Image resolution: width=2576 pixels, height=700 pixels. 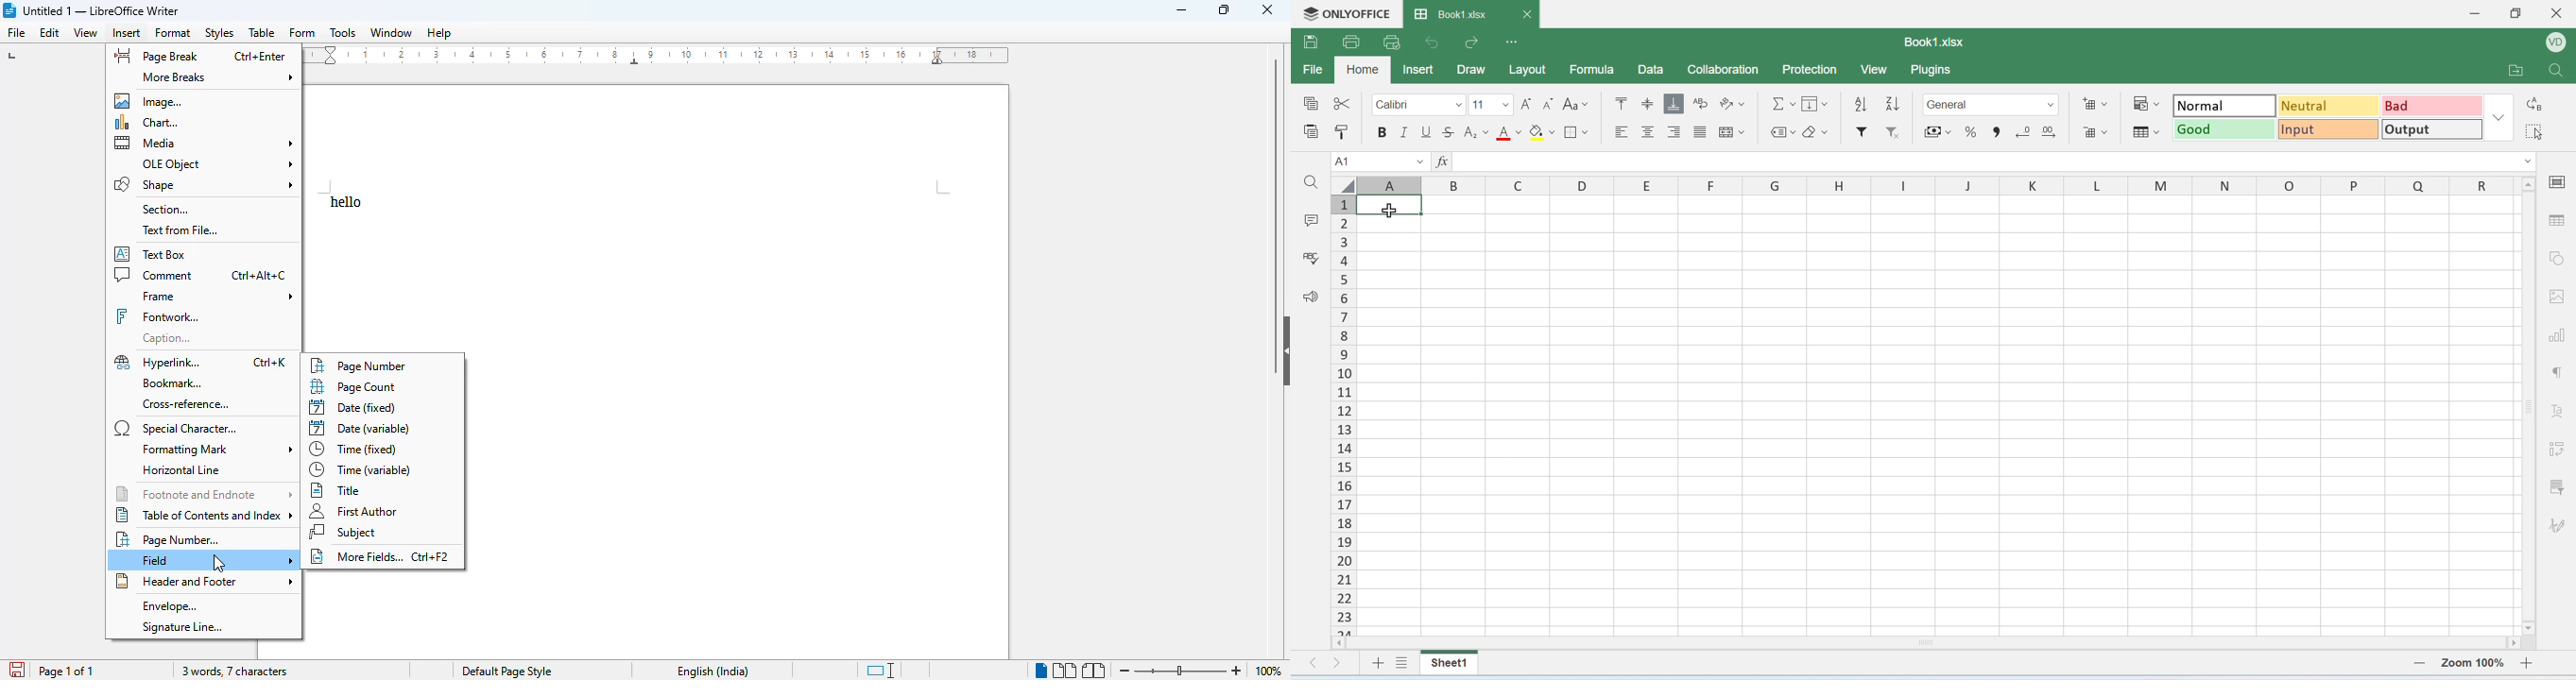 What do you see at coordinates (1314, 219) in the screenshot?
I see `comment` at bounding box center [1314, 219].